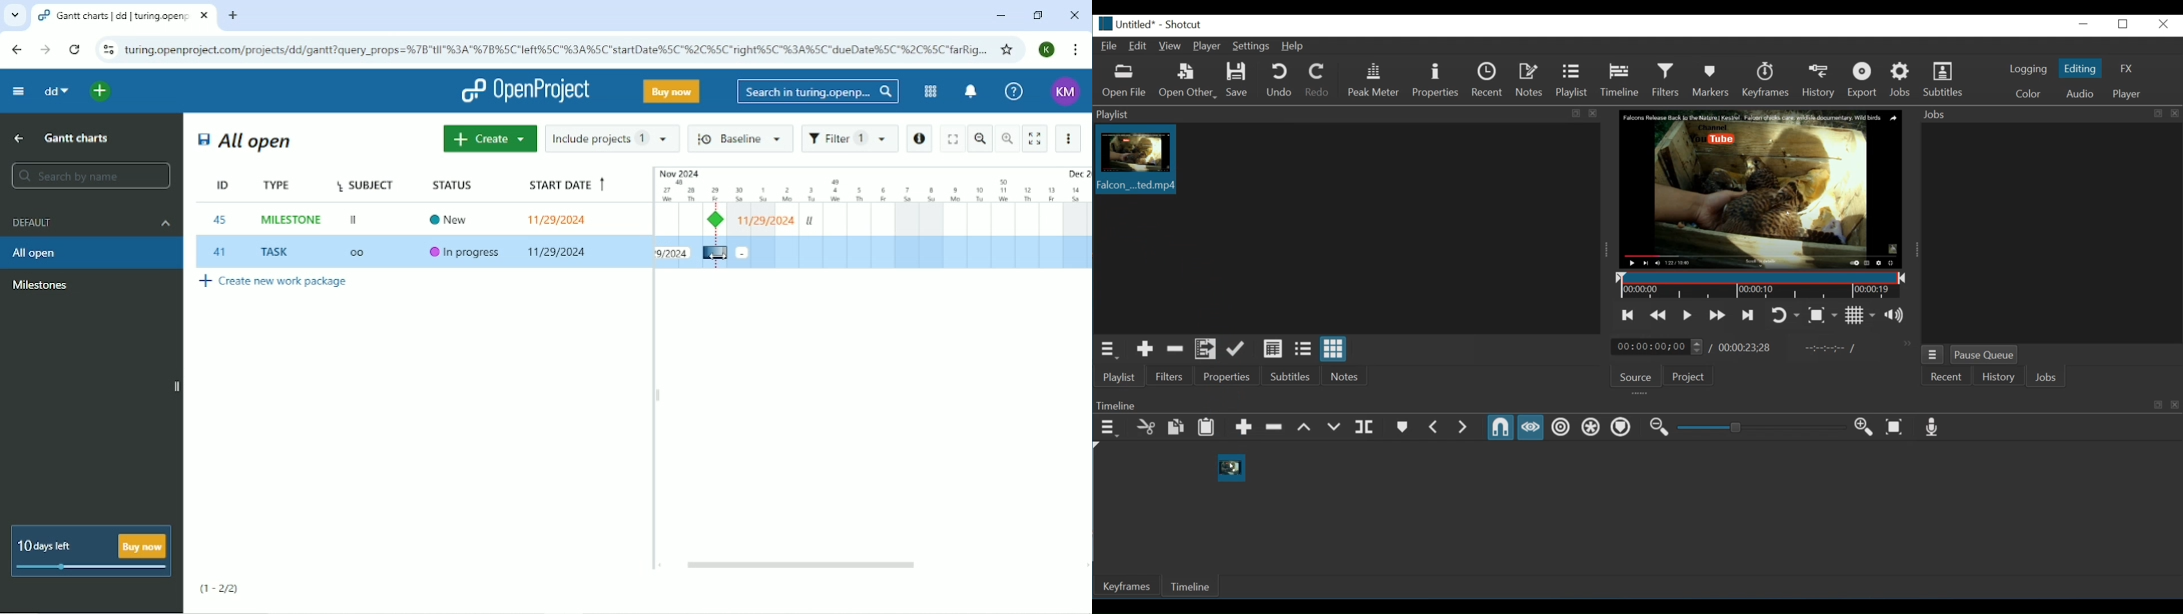 Image resolution: width=2184 pixels, height=616 pixels. What do you see at coordinates (1435, 81) in the screenshot?
I see `Properties` at bounding box center [1435, 81].